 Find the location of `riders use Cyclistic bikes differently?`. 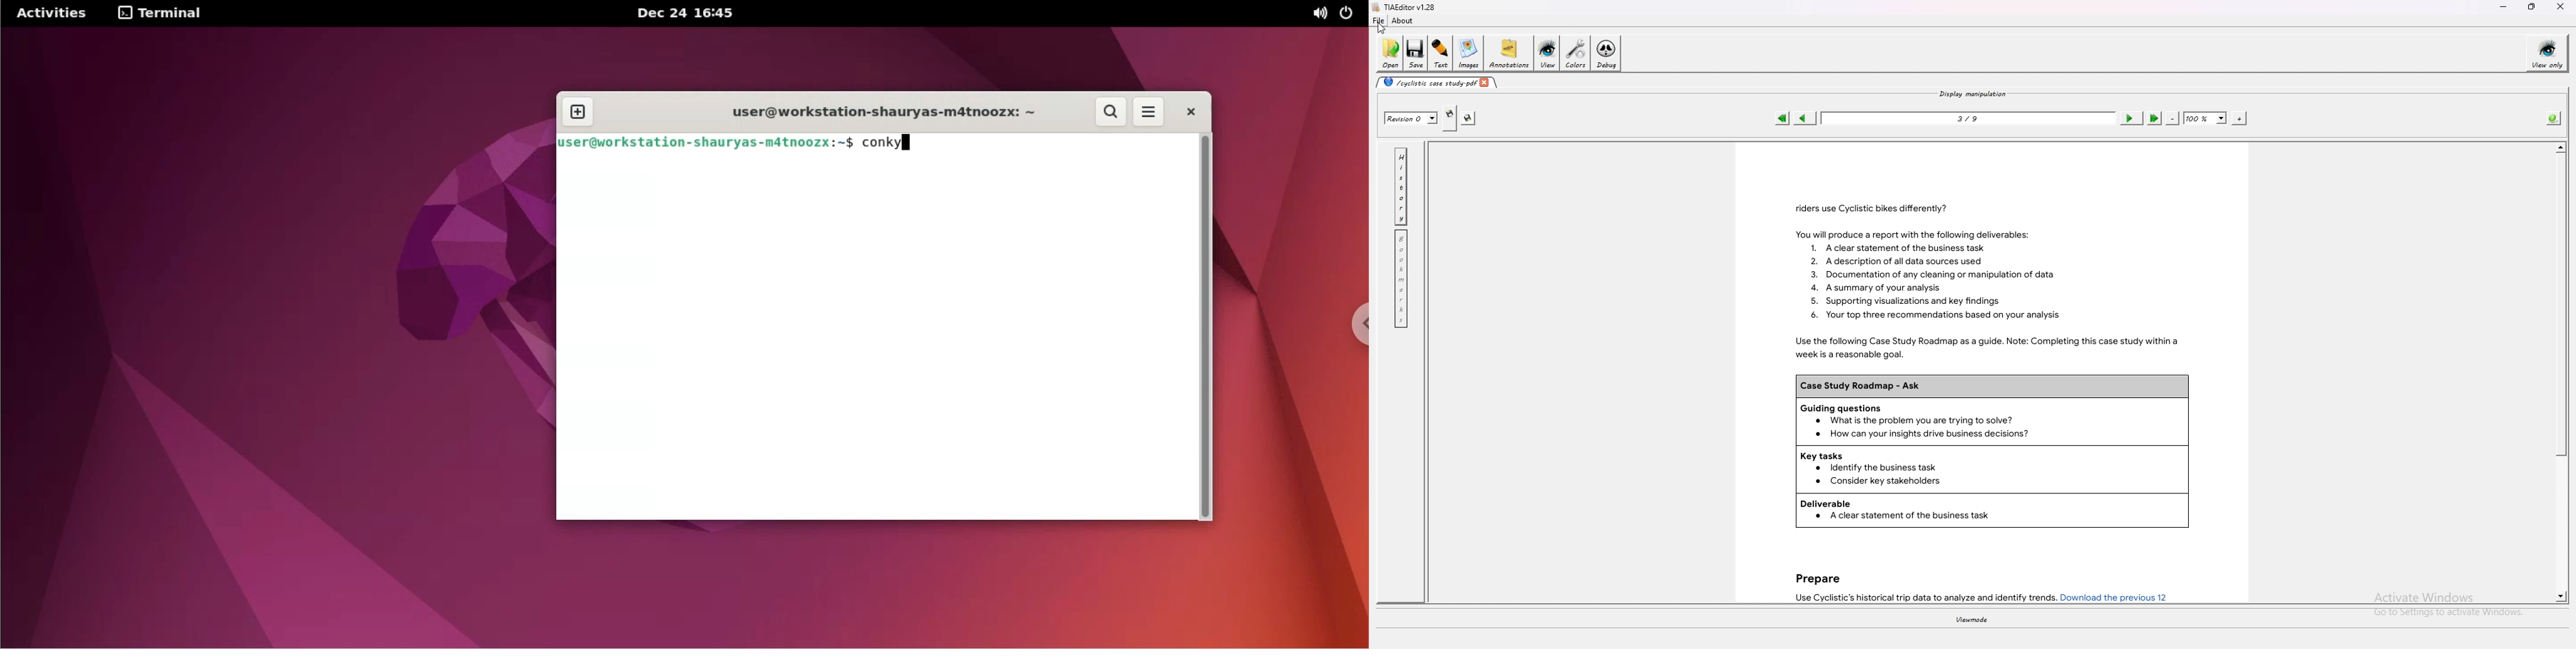

riders use Cyclistic bikes differently? is located at coordinates (1866, 206).